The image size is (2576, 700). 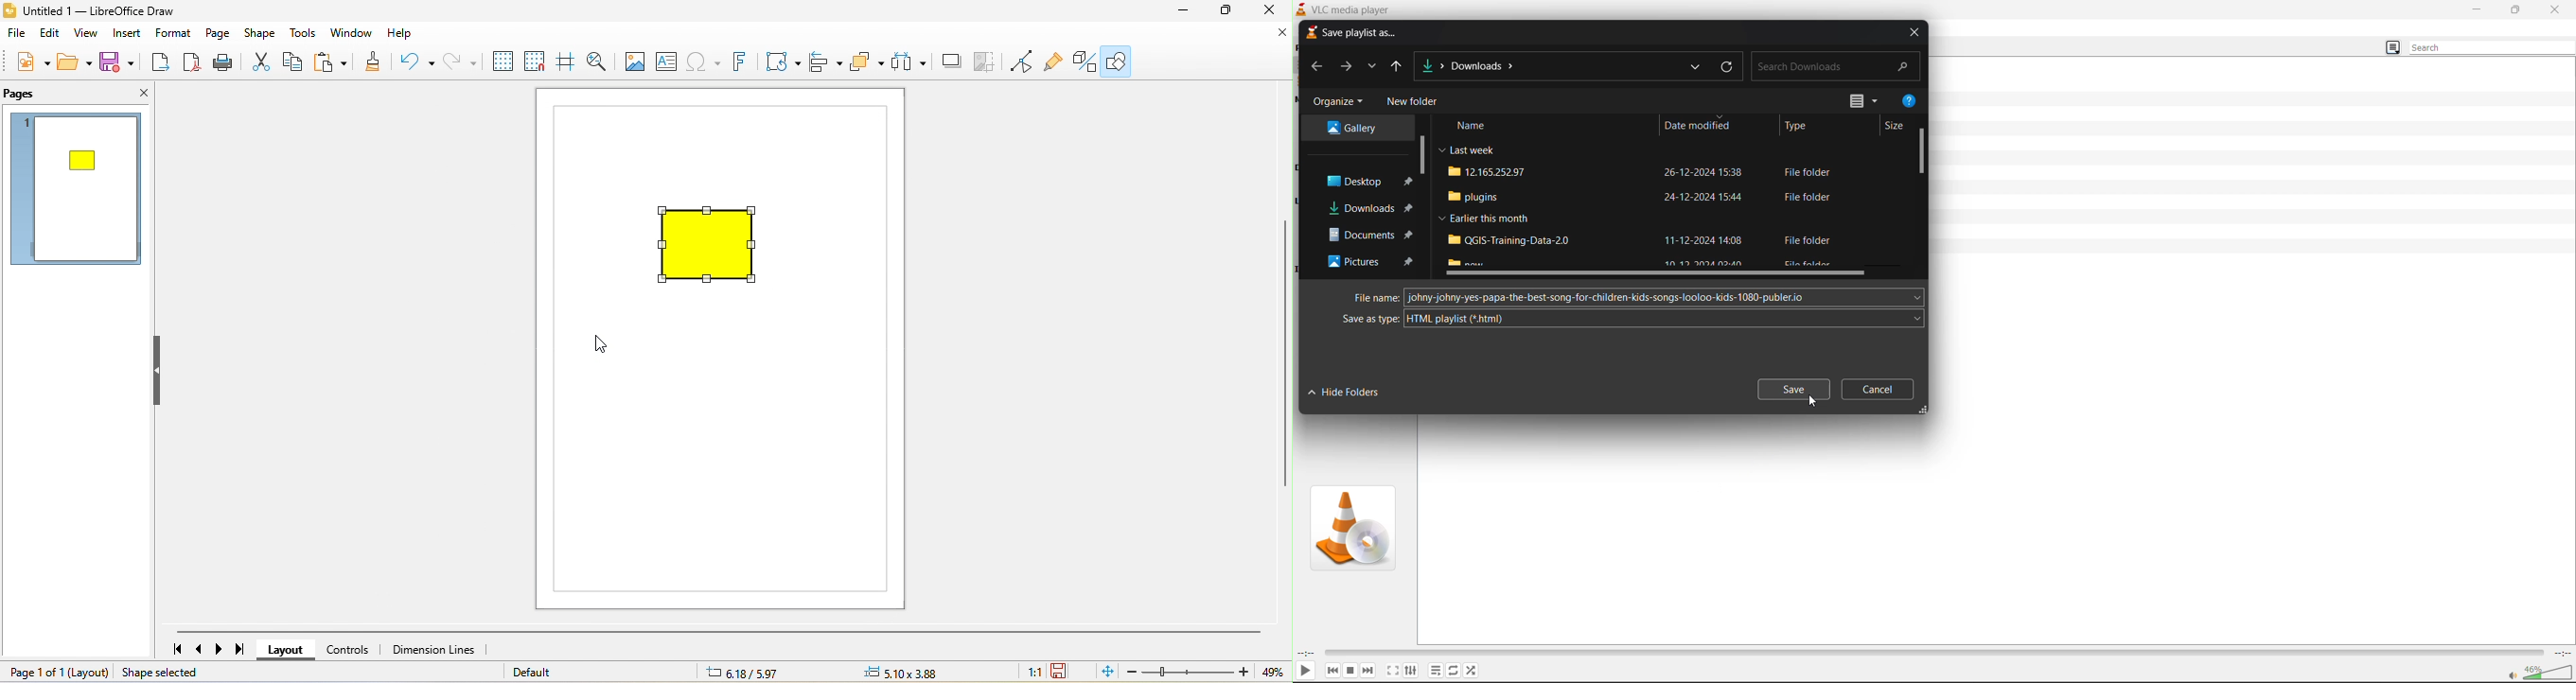 What do you see at coordinates (260, 61) in the screenshot?
I see `cut` at bounding box center [260, 61].